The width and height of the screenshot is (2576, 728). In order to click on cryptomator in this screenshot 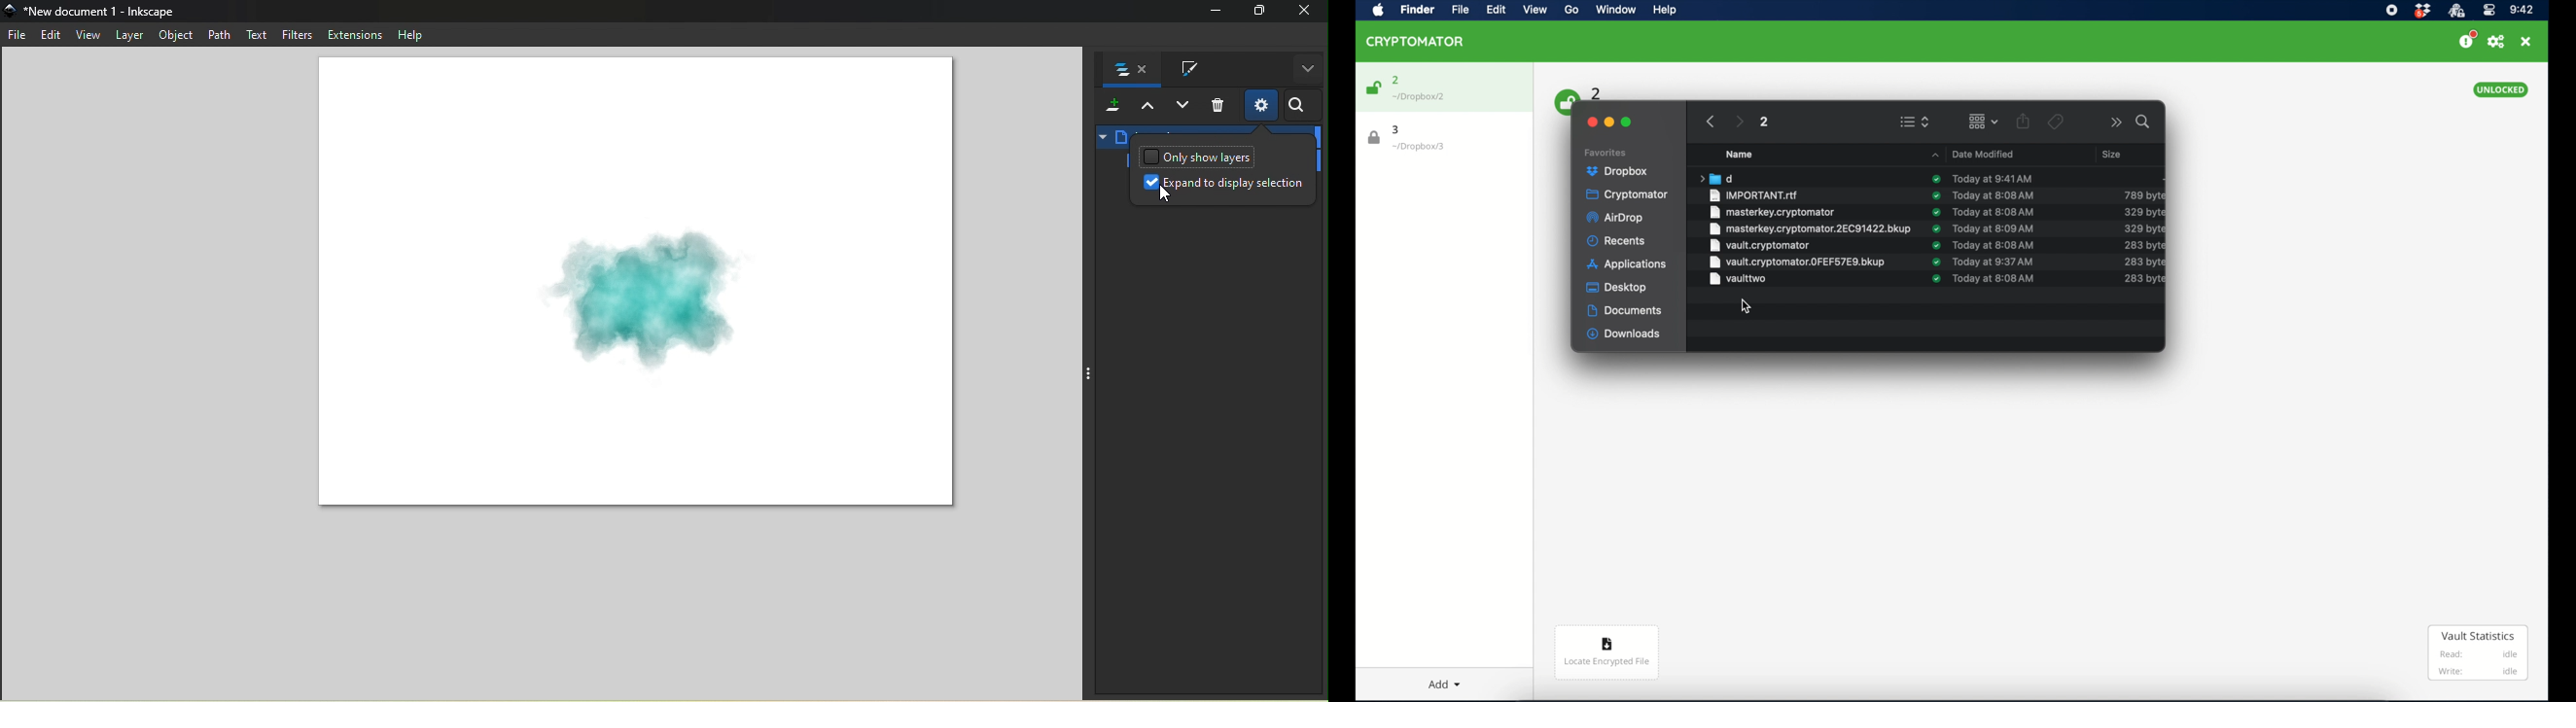, I will do `click(1415, 41)`.